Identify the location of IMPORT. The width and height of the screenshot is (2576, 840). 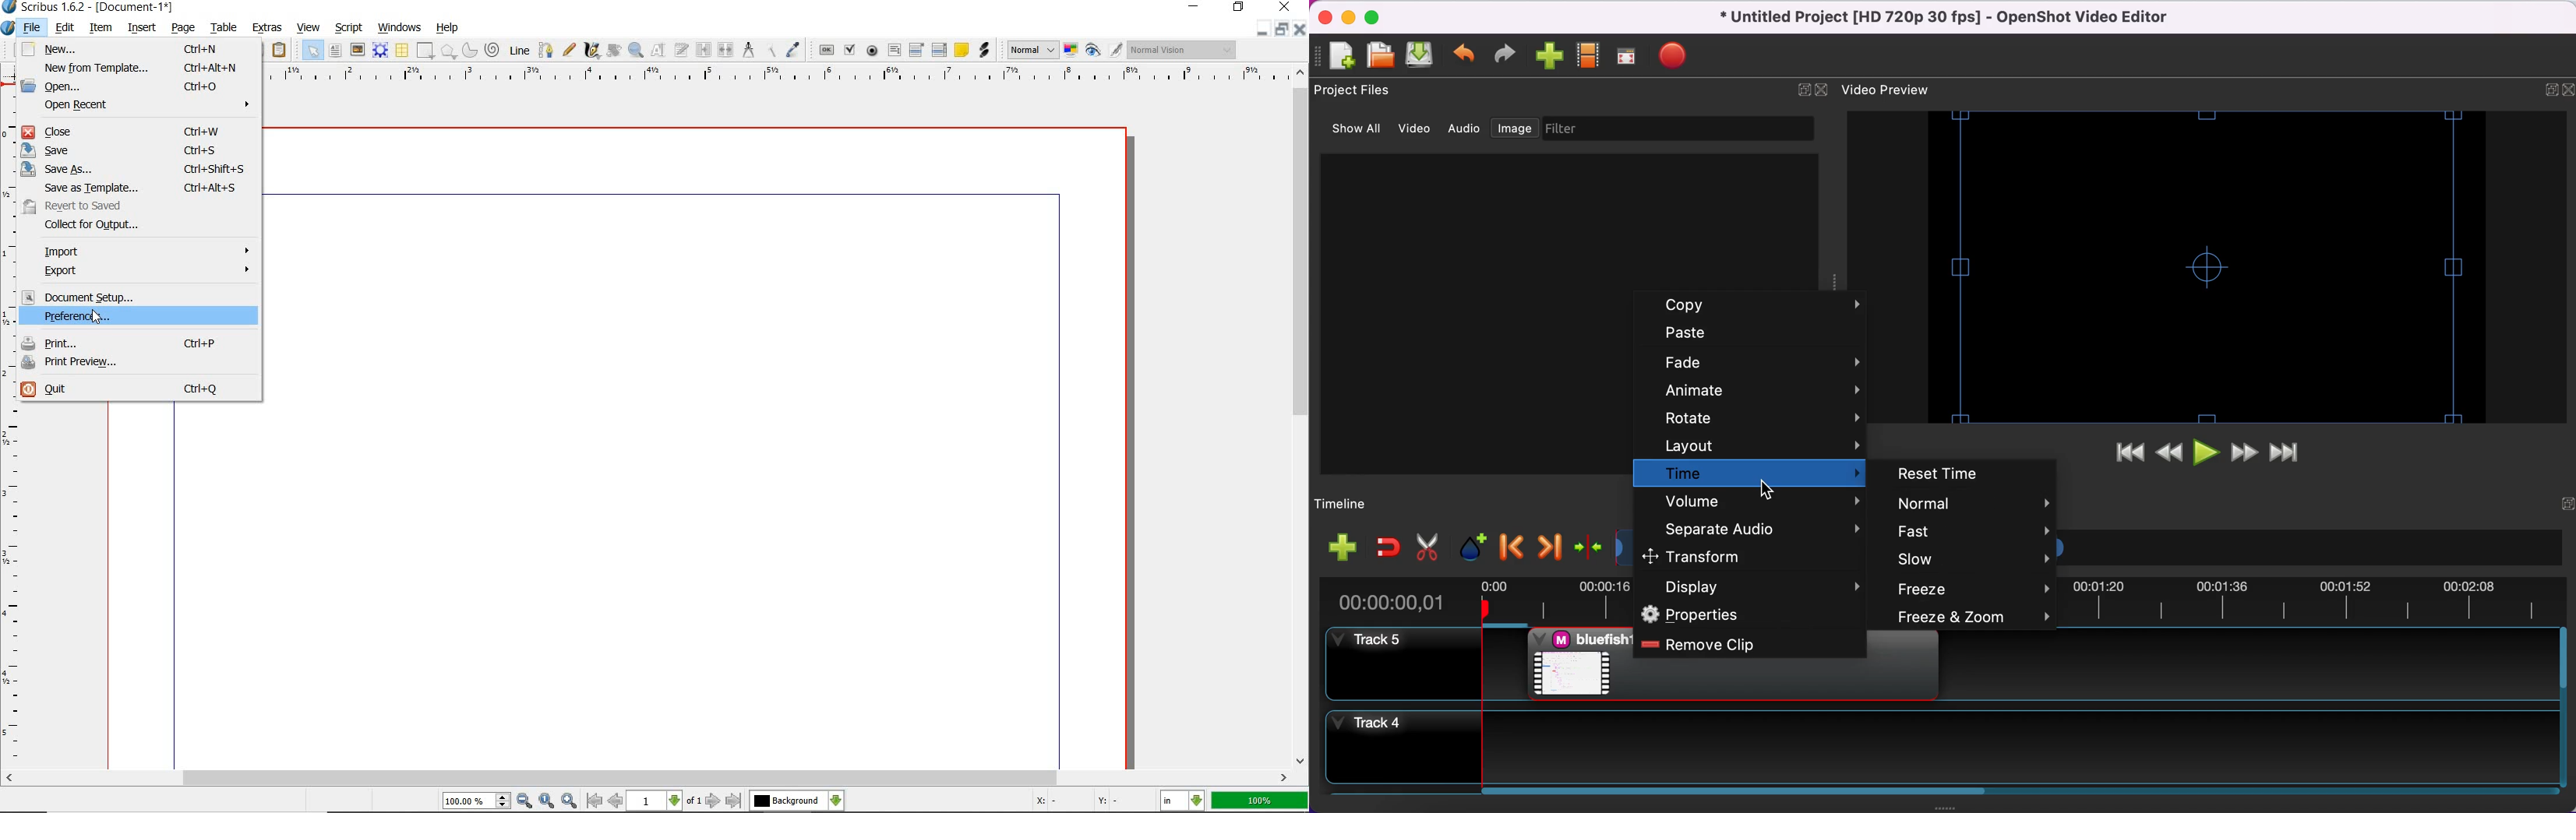
(142, 251).